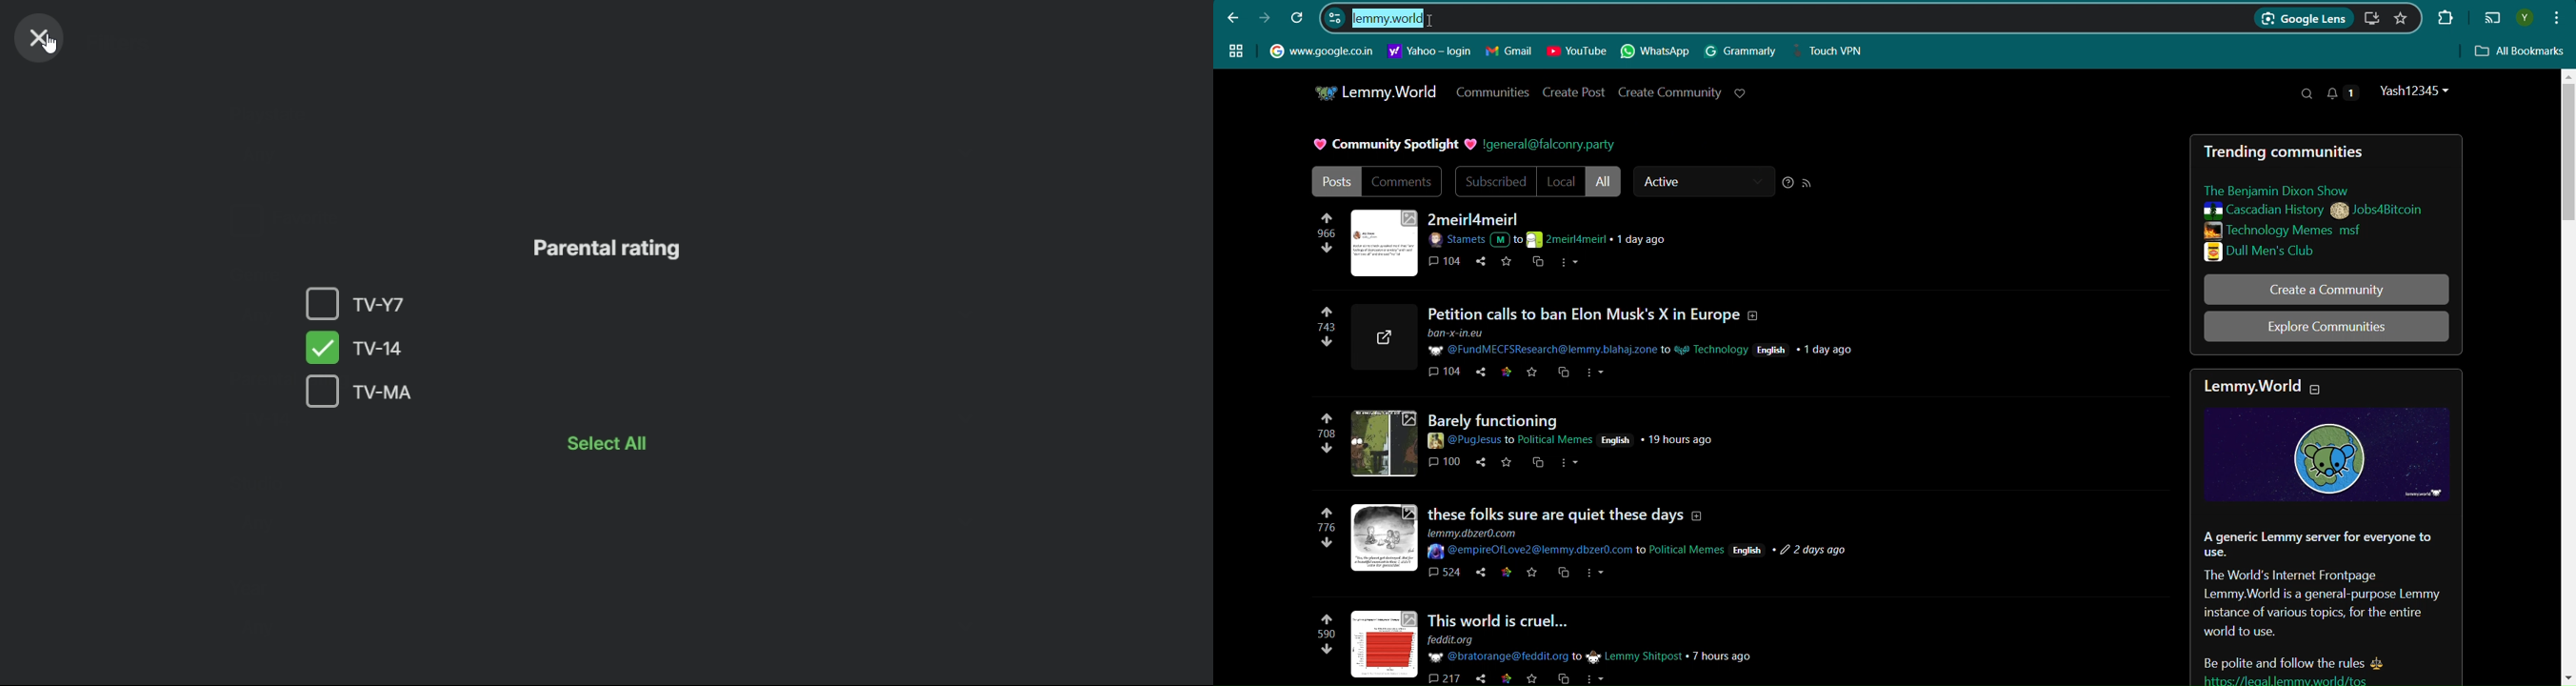  I want to click on Post, so click(1335, 181).